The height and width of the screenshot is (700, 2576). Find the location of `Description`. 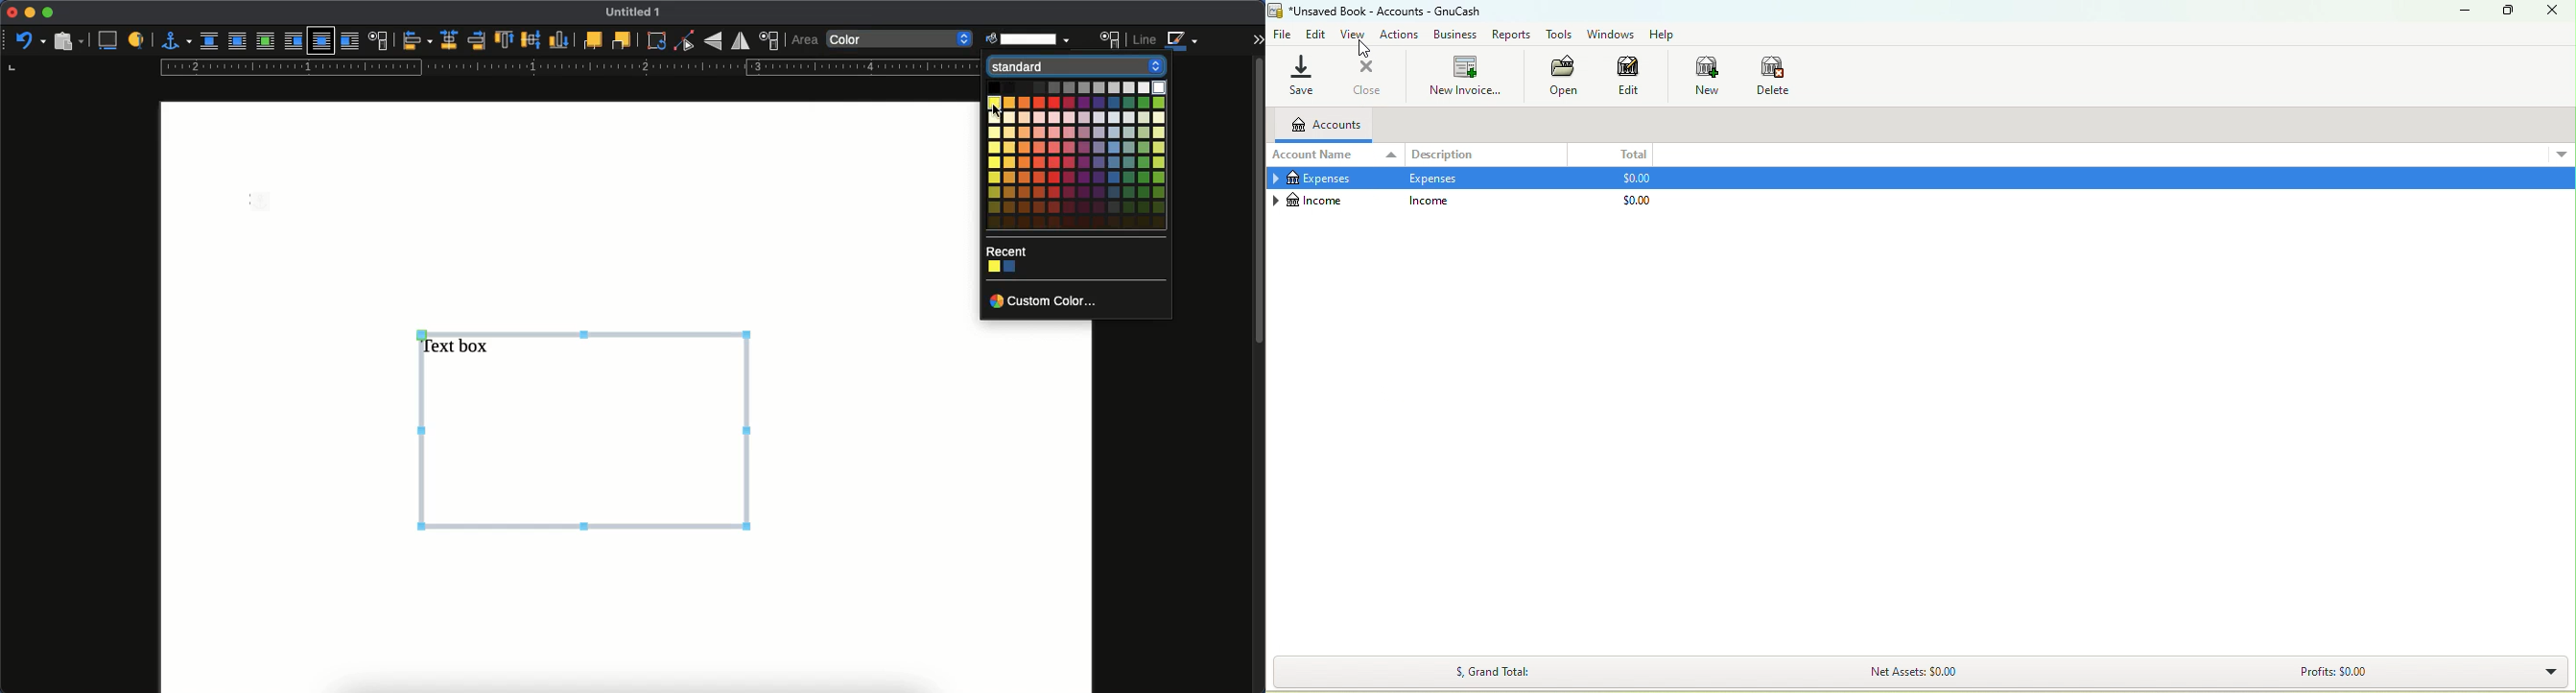

Description is located at coordinates (1486, 154).